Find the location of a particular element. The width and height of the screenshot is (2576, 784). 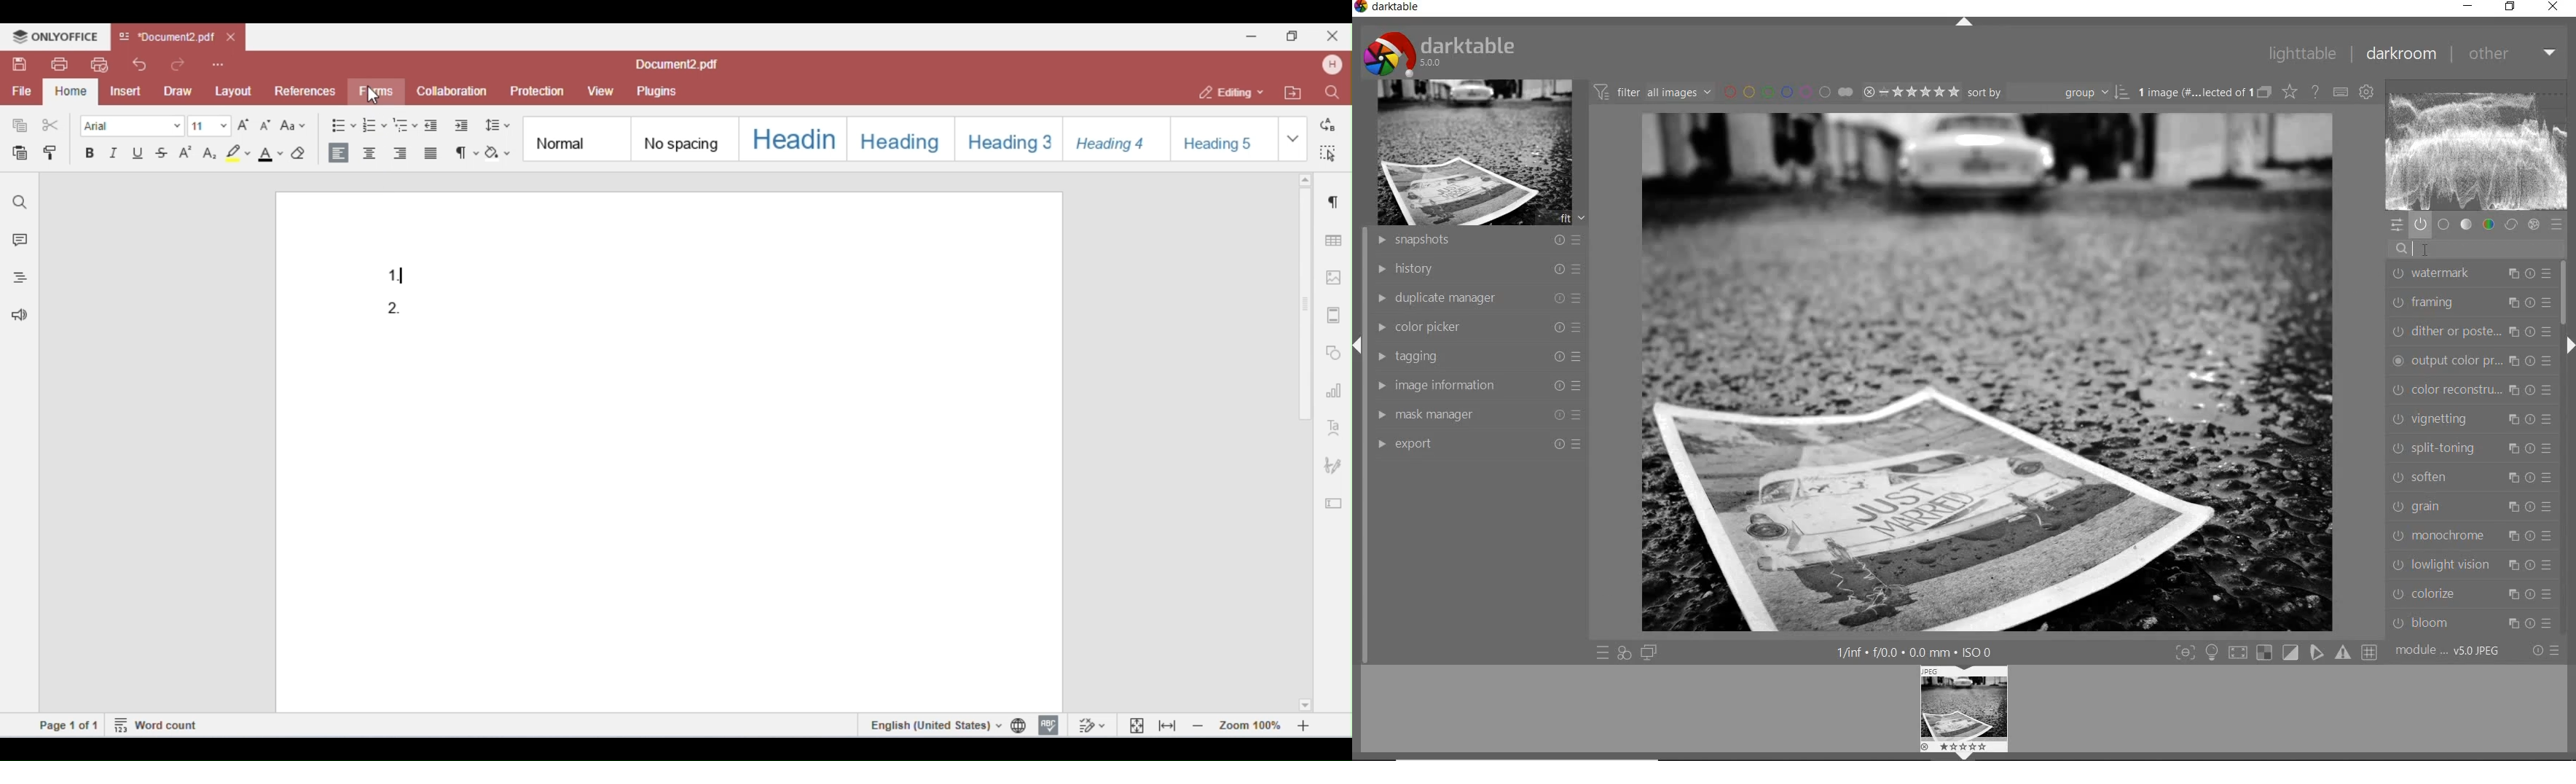

base is located at coordinates (2443, 225).